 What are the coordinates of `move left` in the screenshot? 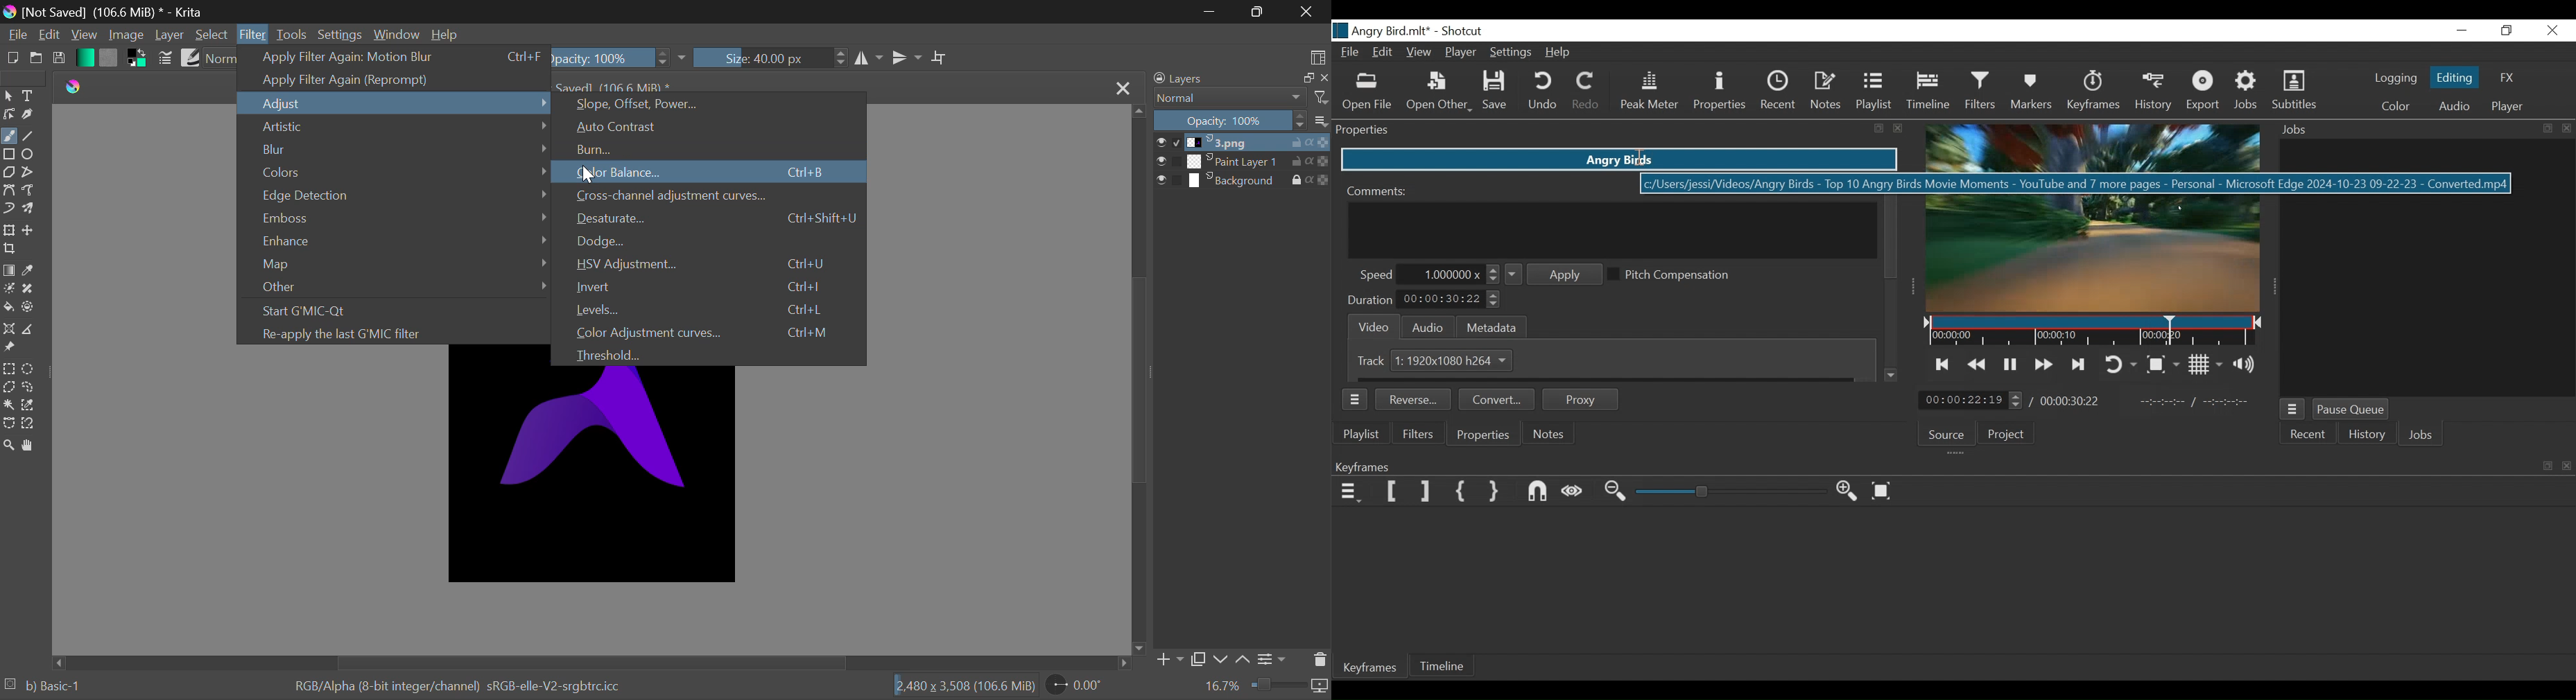 It's located at (58, 661).